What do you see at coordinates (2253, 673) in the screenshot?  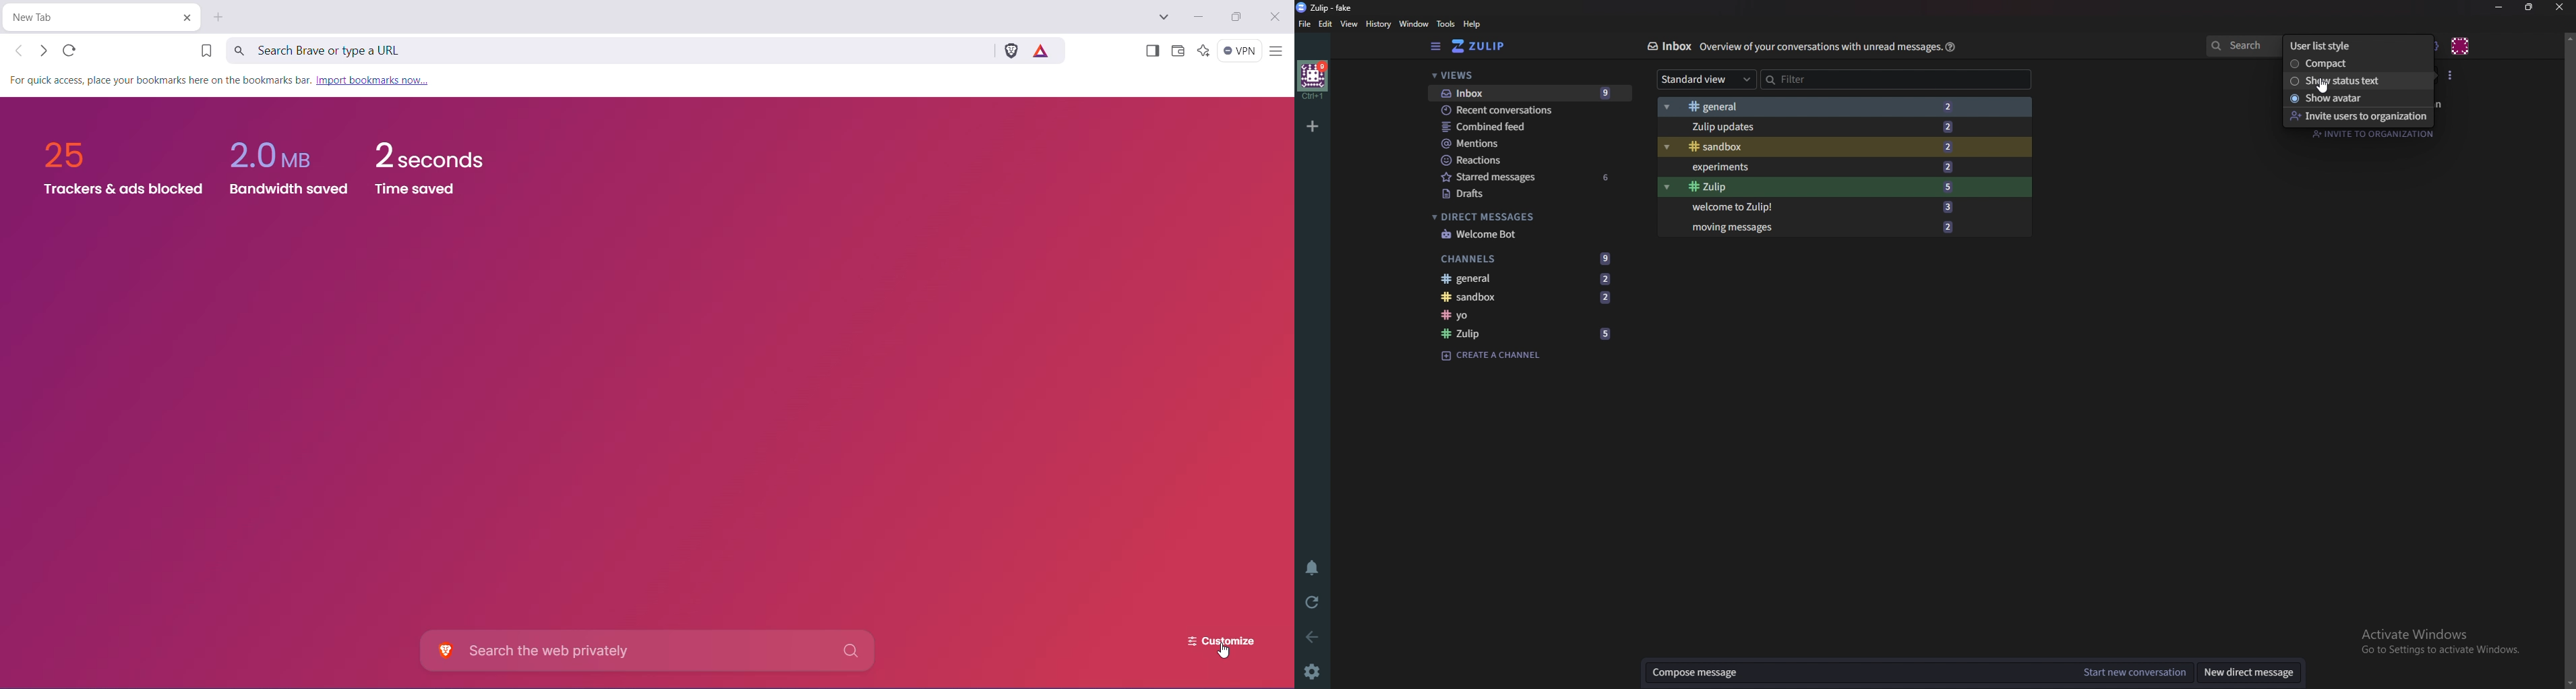 I see `New direct message` at bounding box center [2253, 673].